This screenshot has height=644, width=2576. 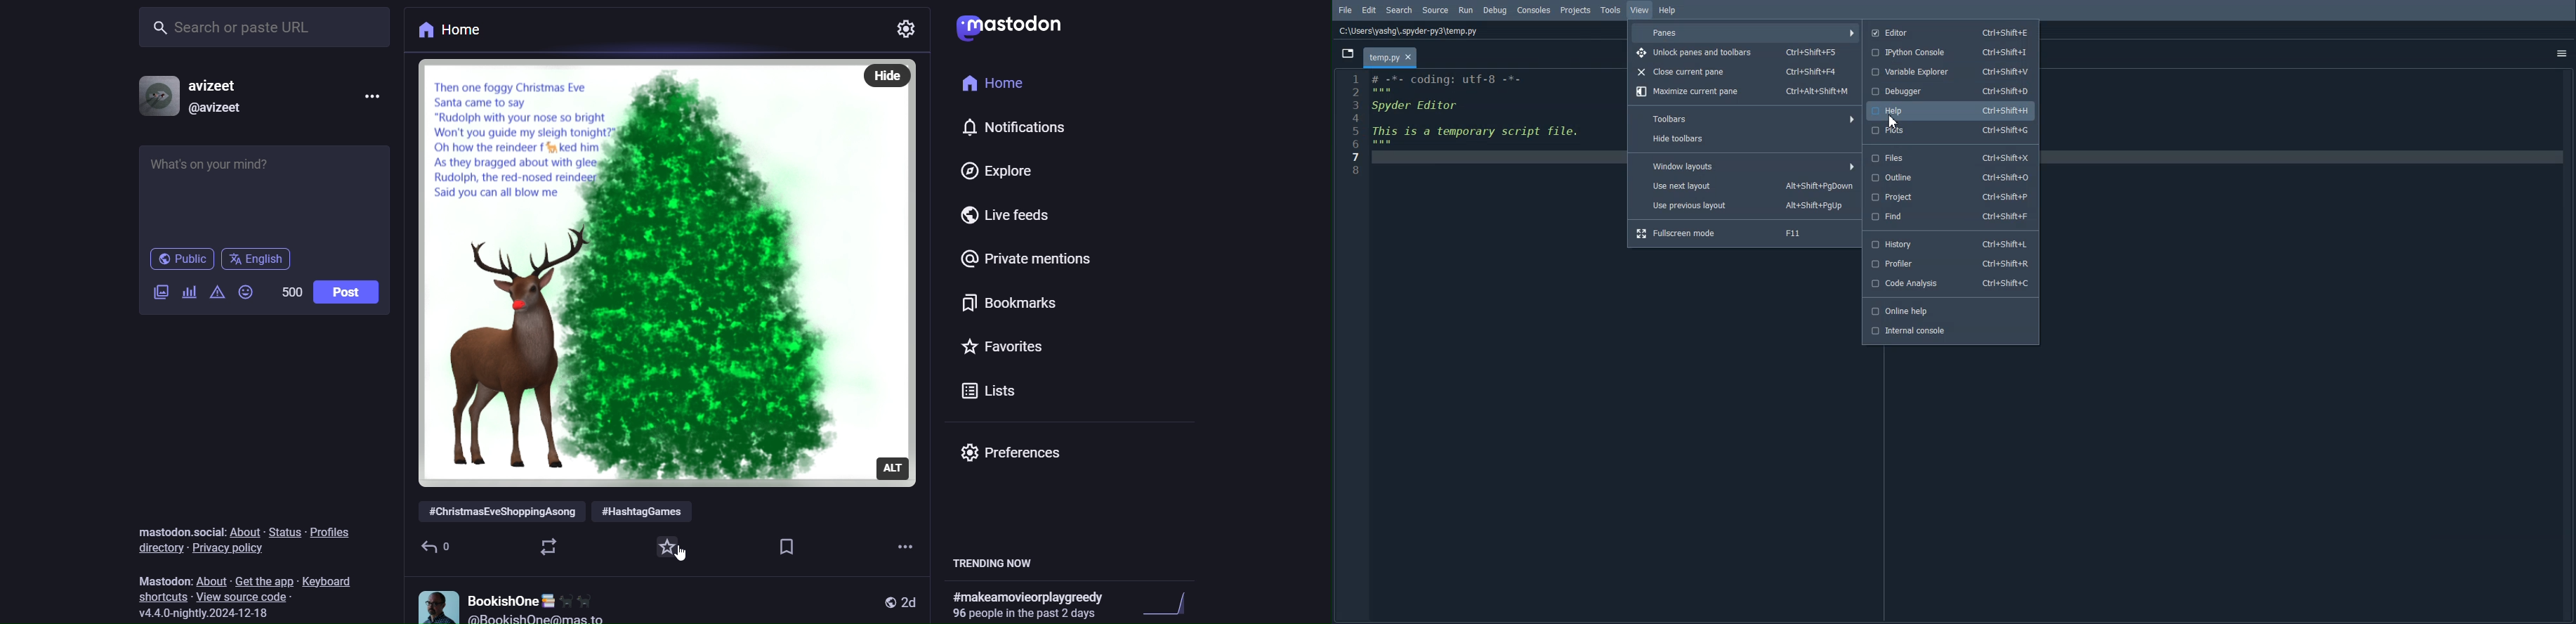 I want to click on Online help, so click(x=1951, y=310).